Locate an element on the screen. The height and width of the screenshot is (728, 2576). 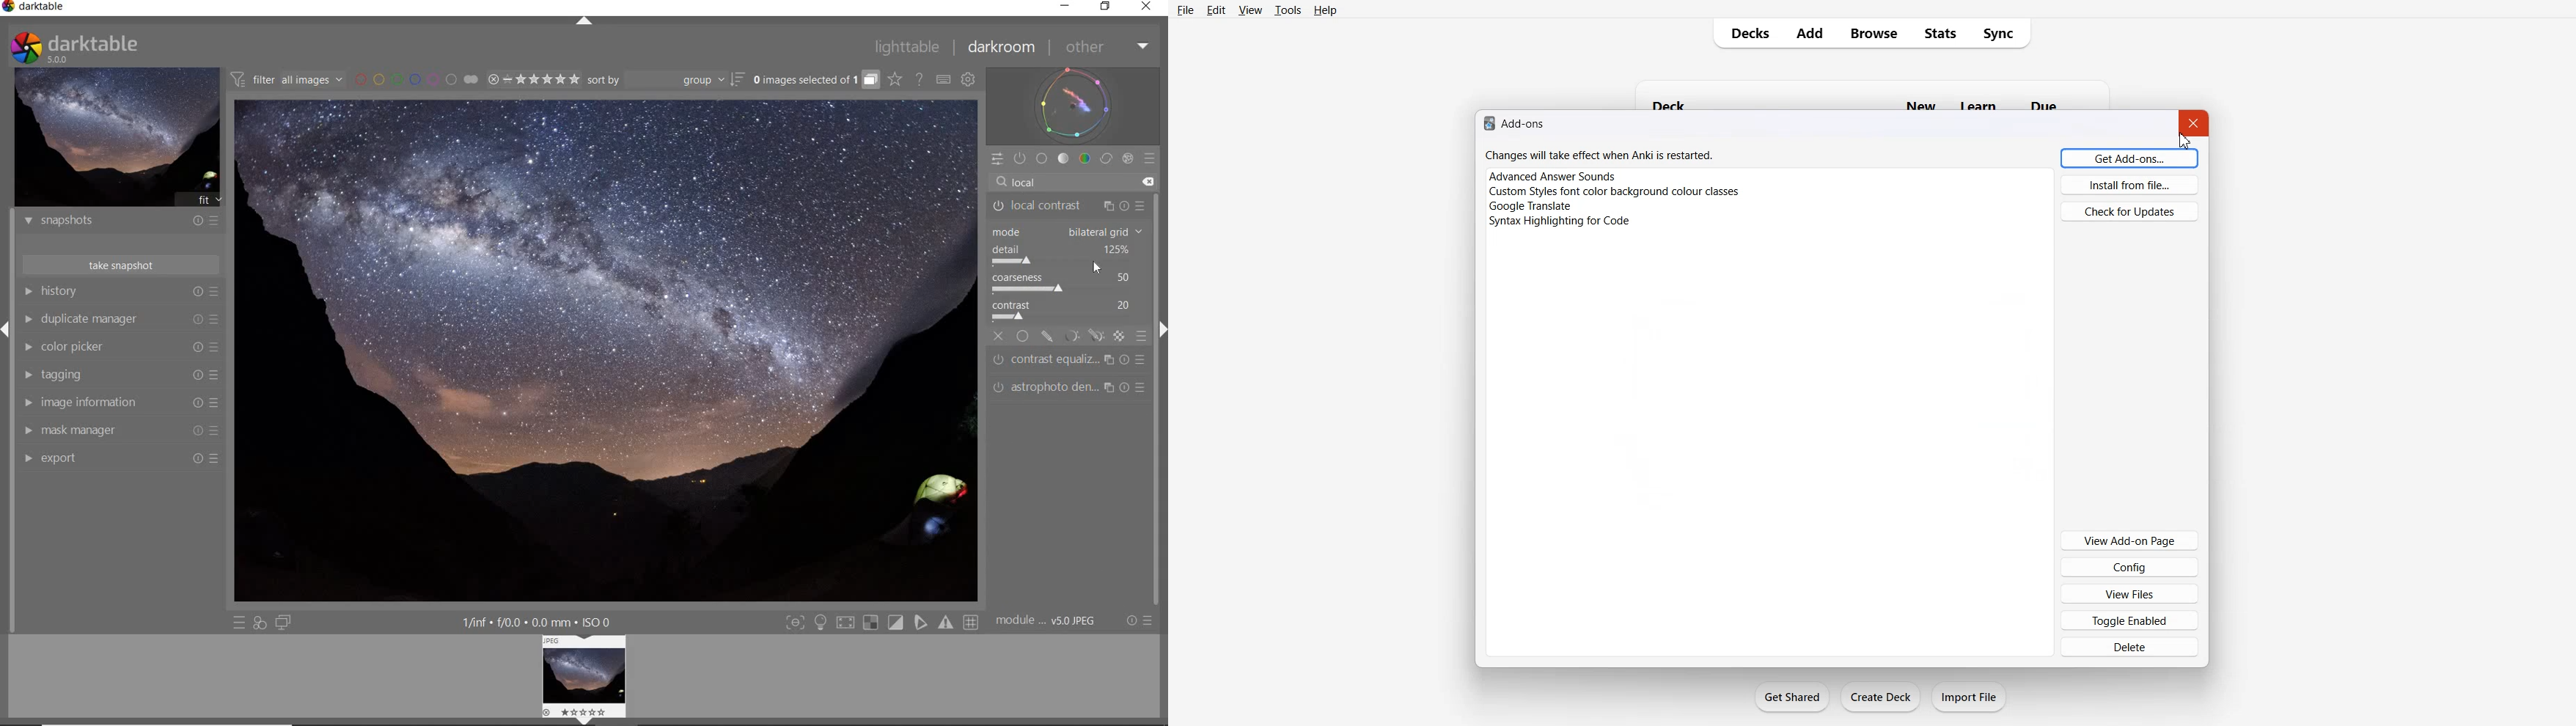
View Add-on Page is located at coordinates (2129, 540).